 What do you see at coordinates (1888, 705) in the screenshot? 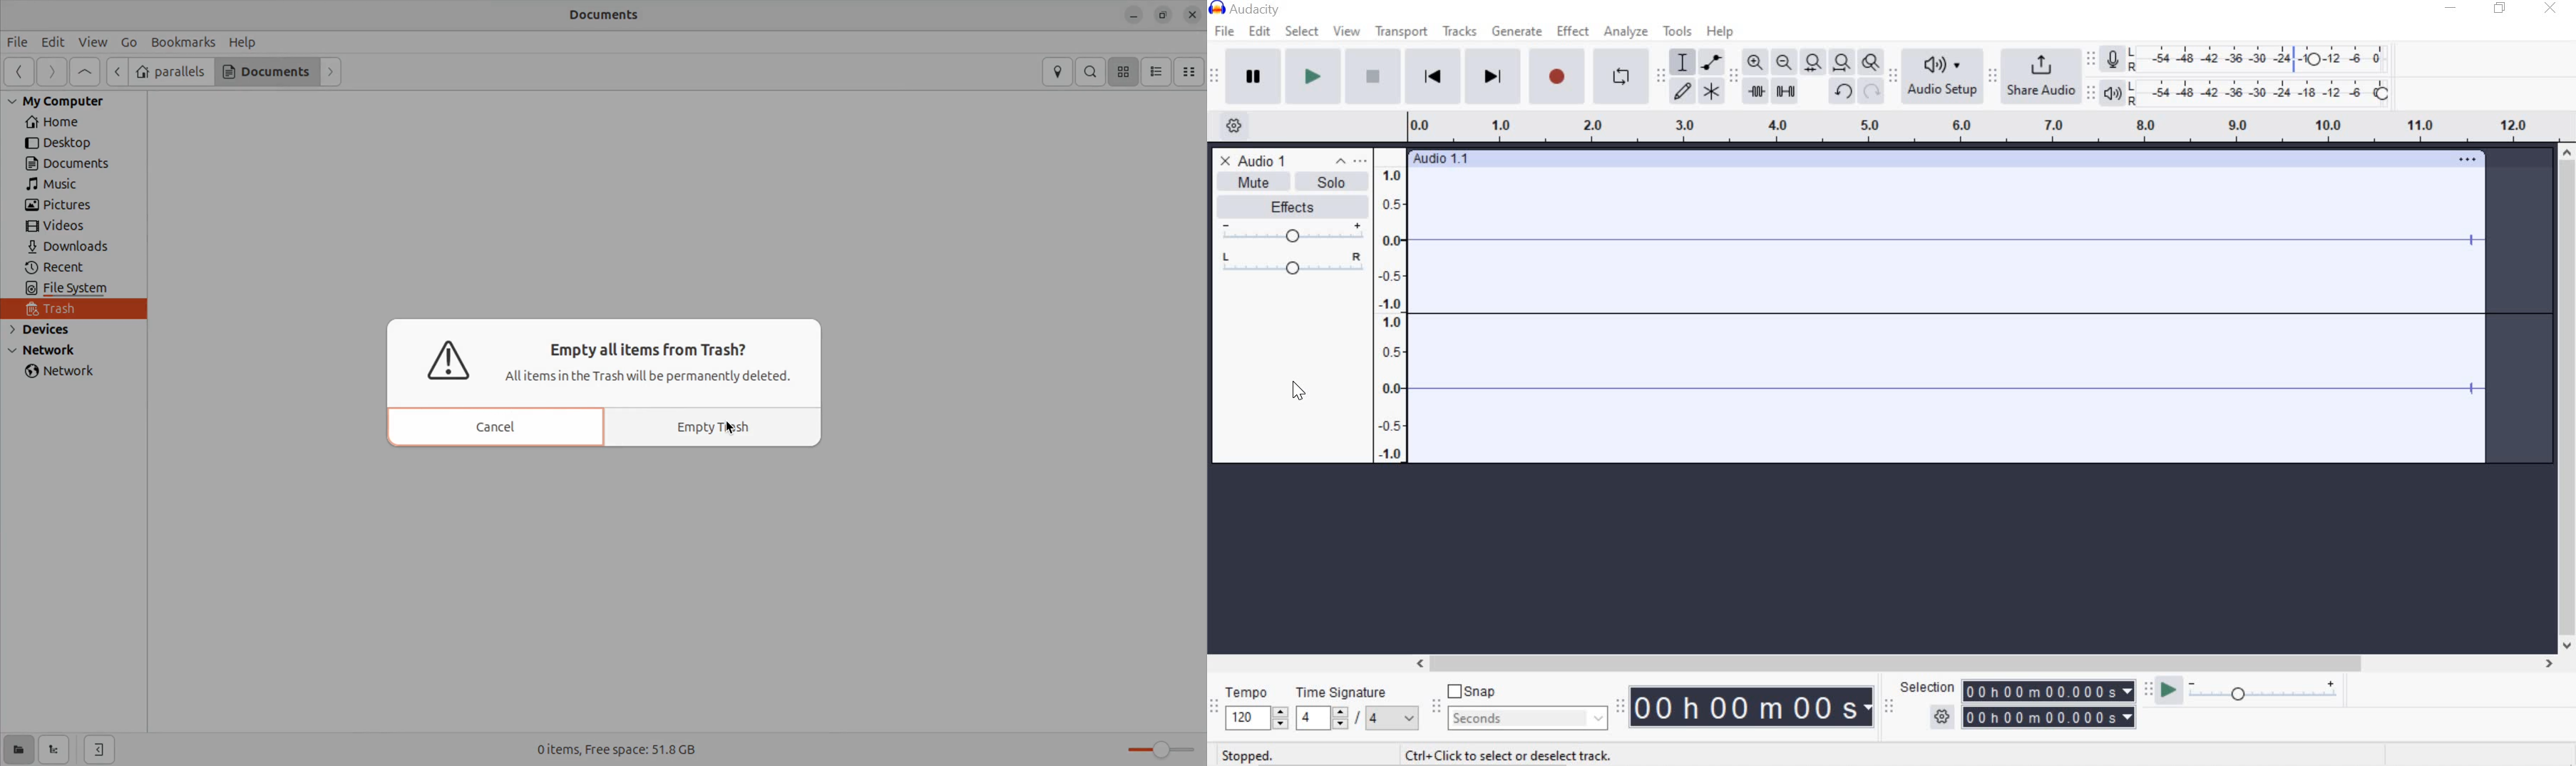
I see `Selection Toolbar` at bounding box center [1888, 705].